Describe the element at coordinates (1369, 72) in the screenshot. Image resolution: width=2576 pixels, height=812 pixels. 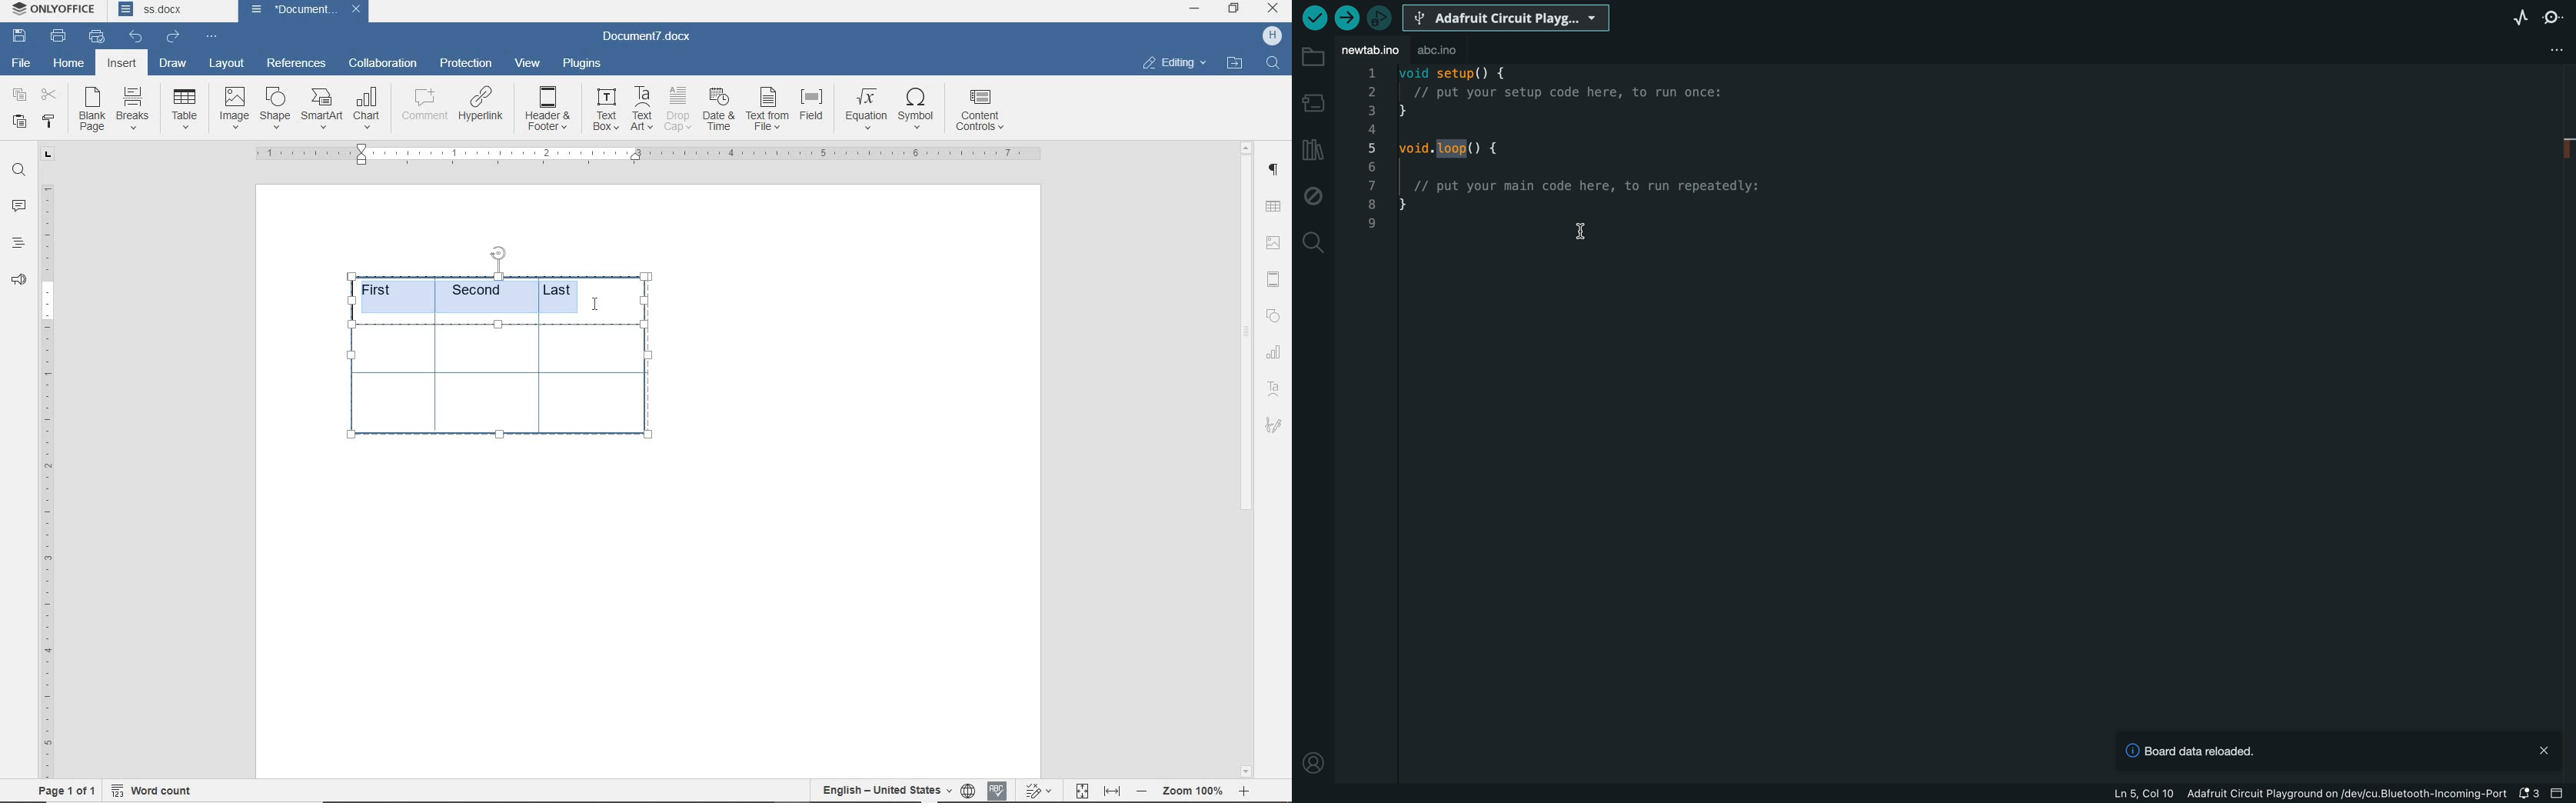
I see `1` at that location.